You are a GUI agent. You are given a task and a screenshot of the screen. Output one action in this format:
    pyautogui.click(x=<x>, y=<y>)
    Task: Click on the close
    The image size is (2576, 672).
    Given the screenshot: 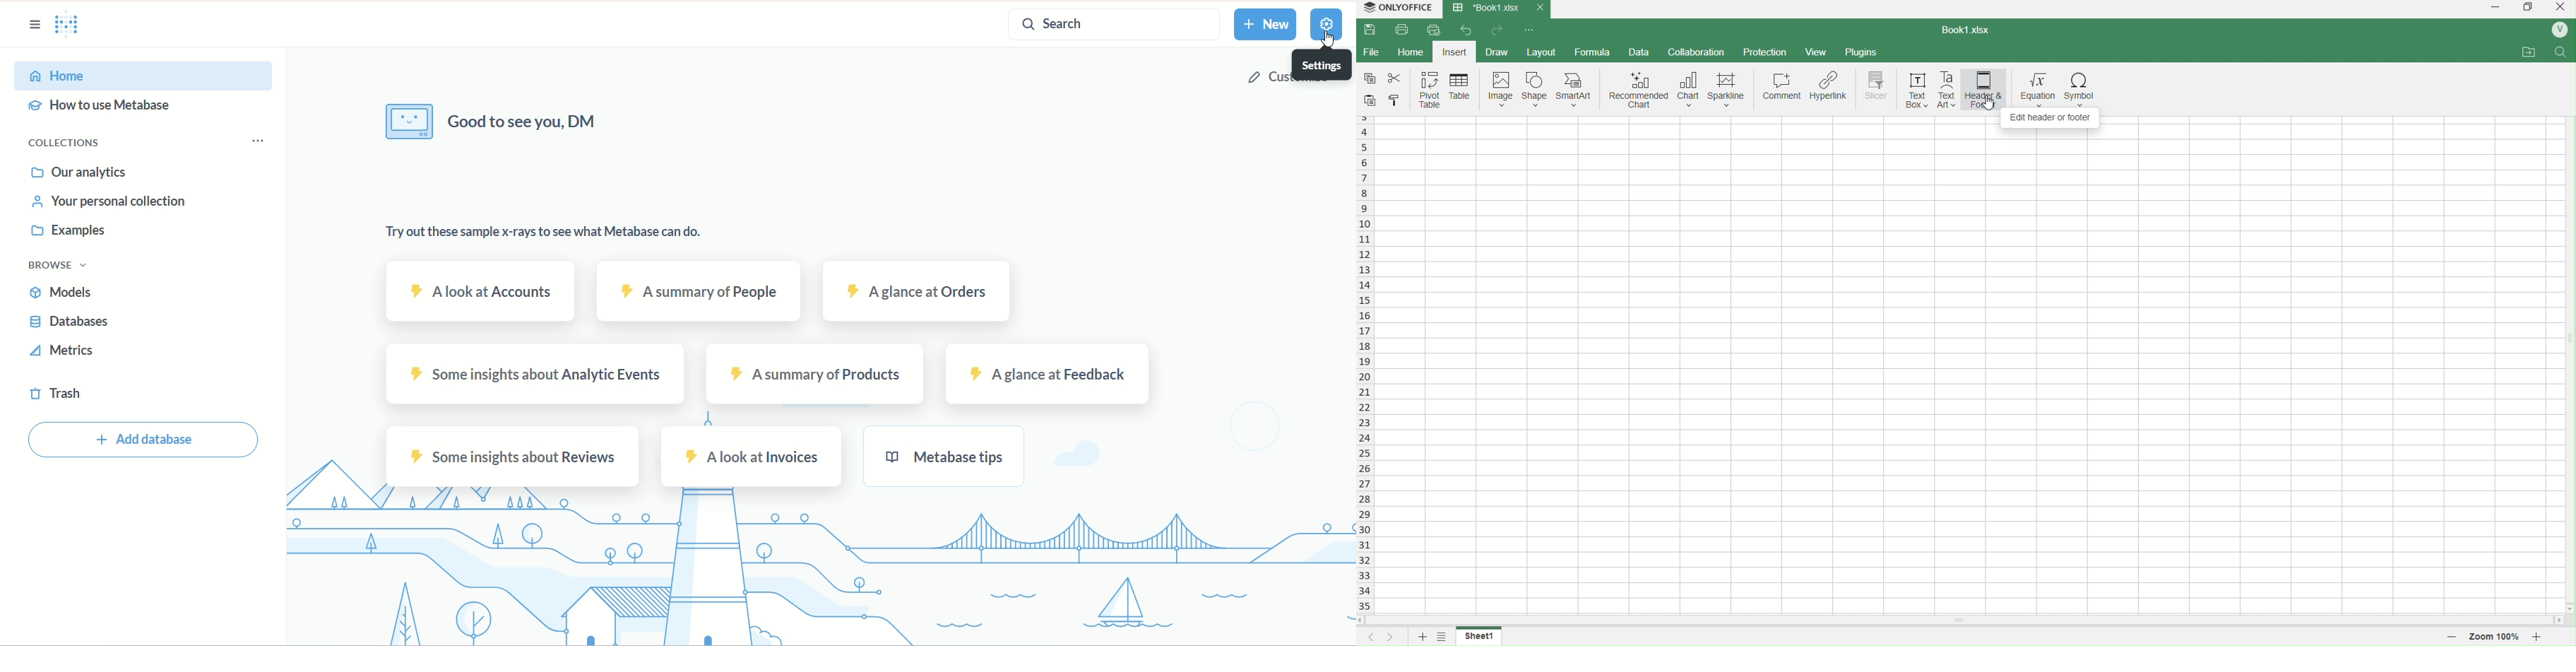 What is the action you would take?
    pyautogui.click(x=2559, y=9)
    